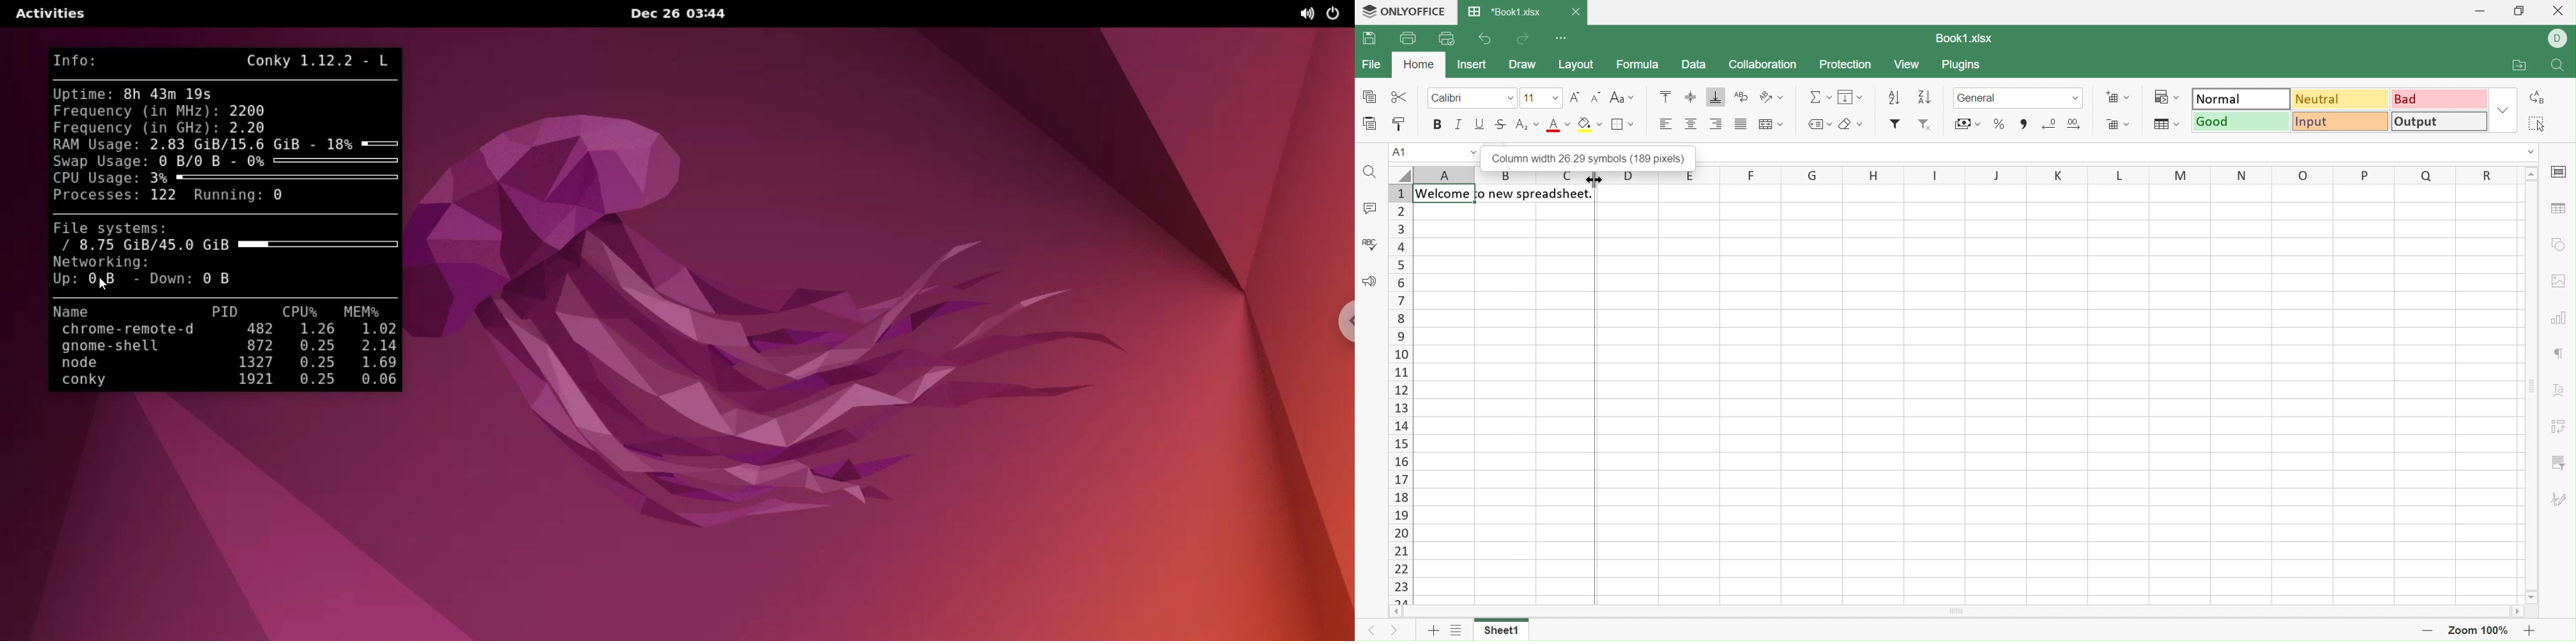  Describe the element at coordinates (1664, 96) in the screenshot. I see `Align Top` at that location.